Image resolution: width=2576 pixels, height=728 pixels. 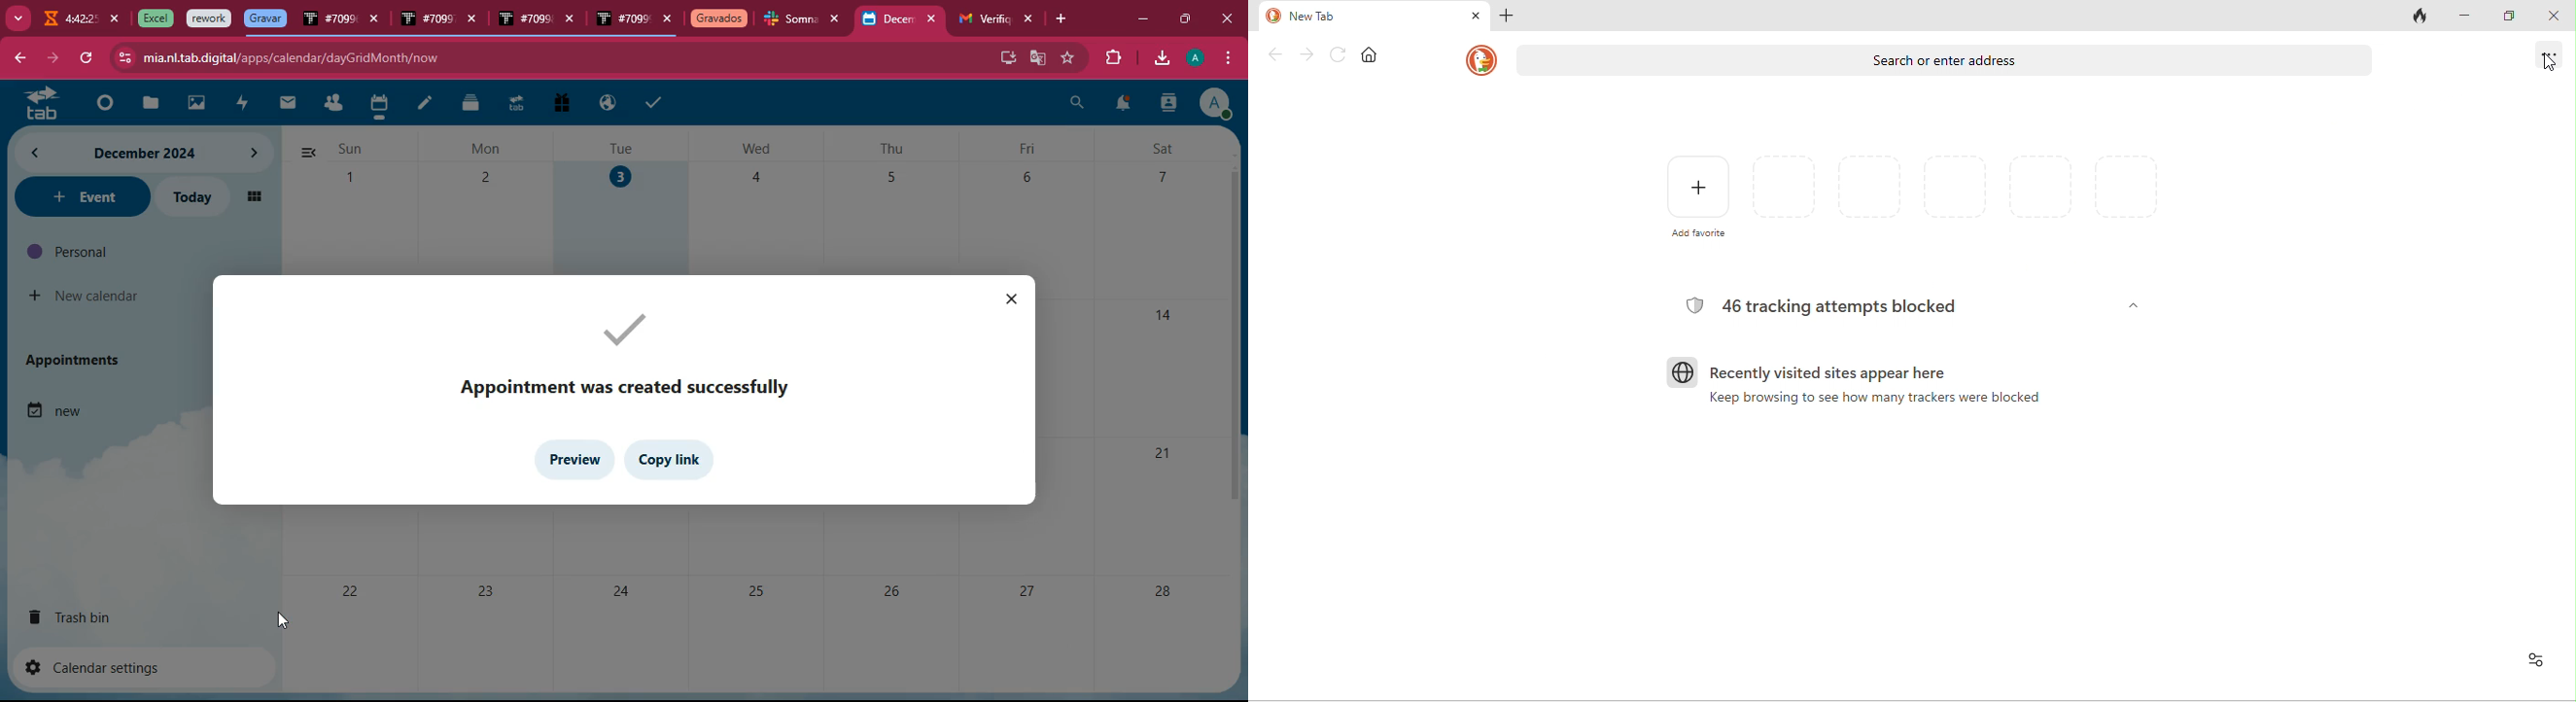 I want to click on files, so click(x=147, y=104).